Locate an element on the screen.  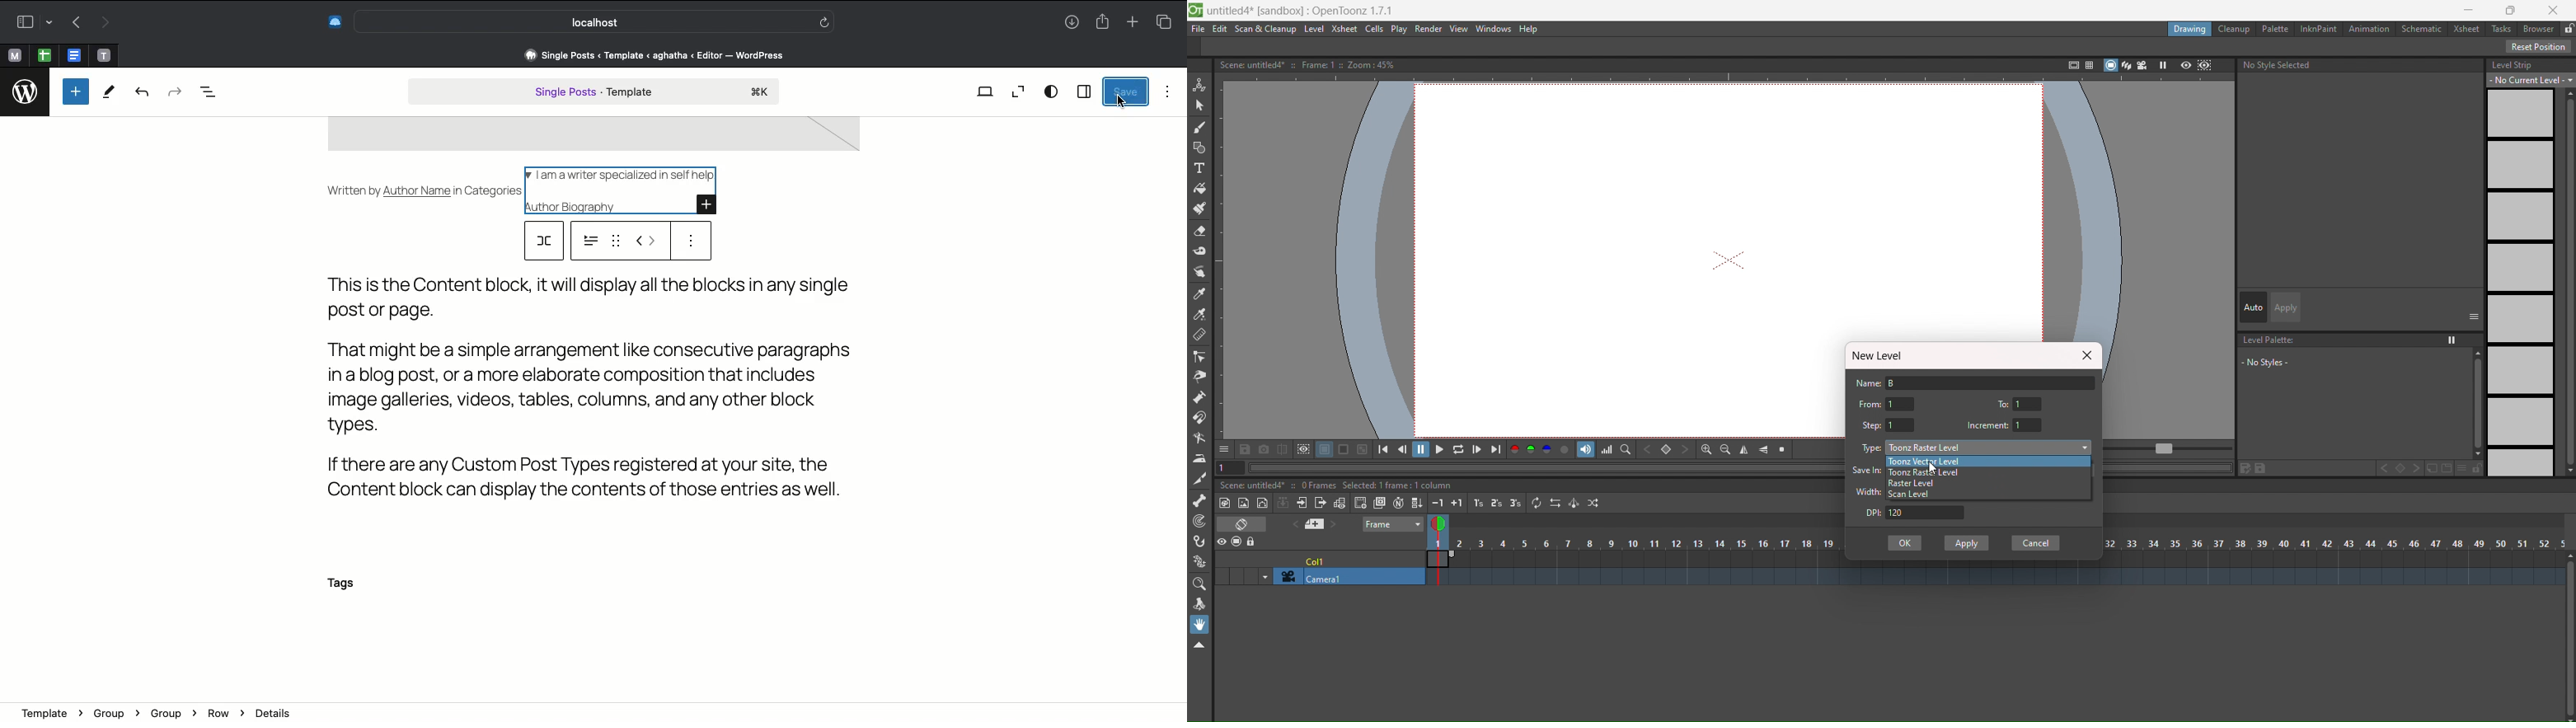
edit is located at coordinates (2254, 468).